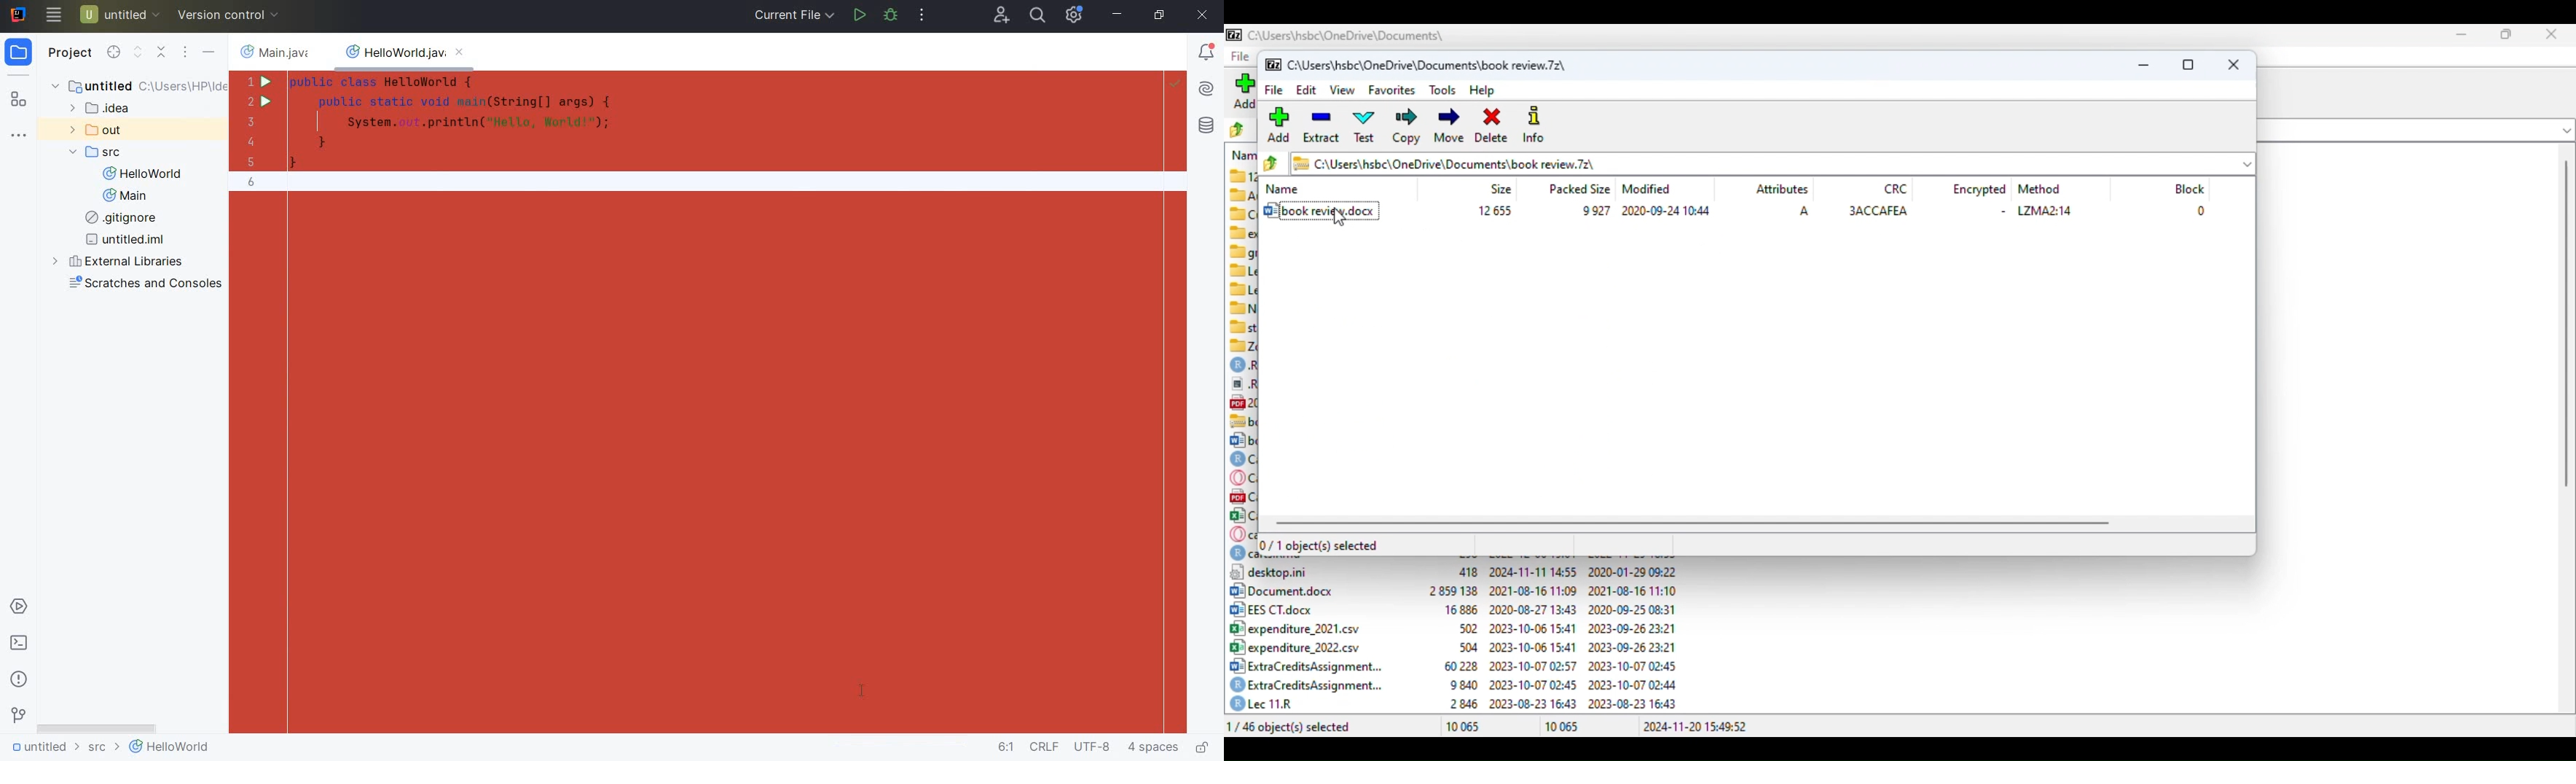 The image size is (2576, 784). I want to click on file encoding, so click(1093, 748).